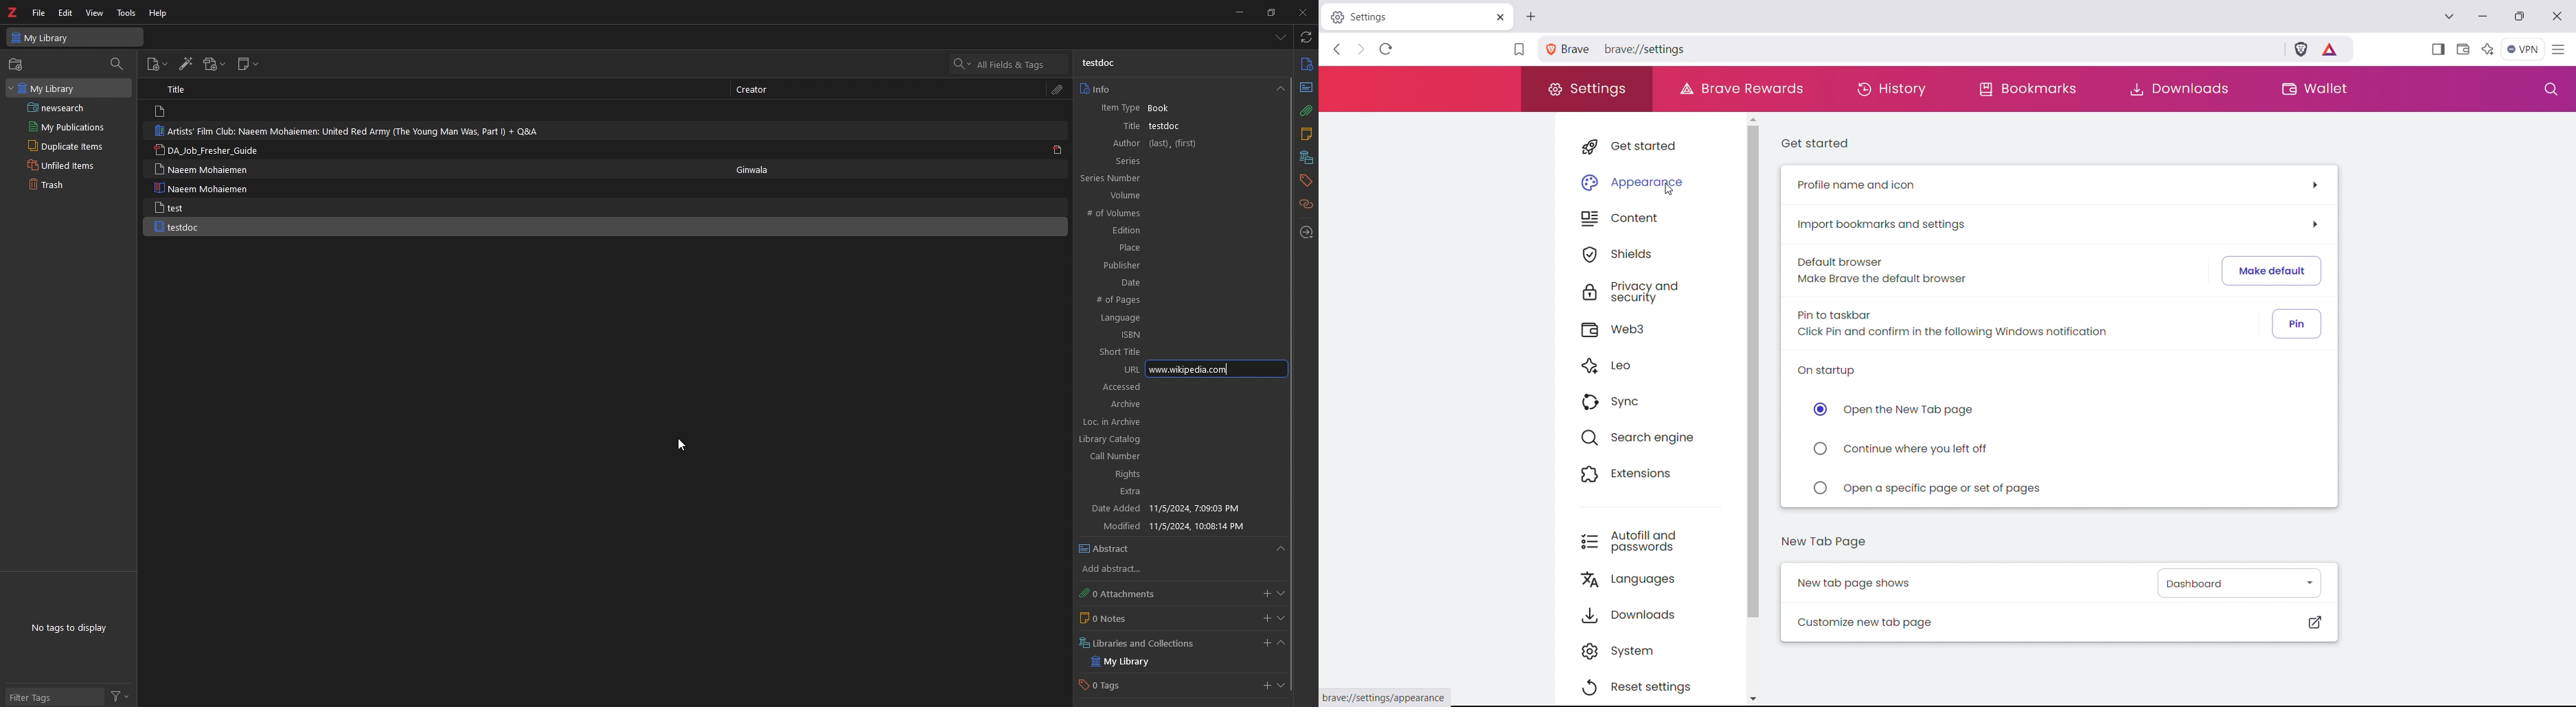  What do you see at coordinates (249, 64) in the screenshot?
I see `new note` at bounding box center [249, 64].